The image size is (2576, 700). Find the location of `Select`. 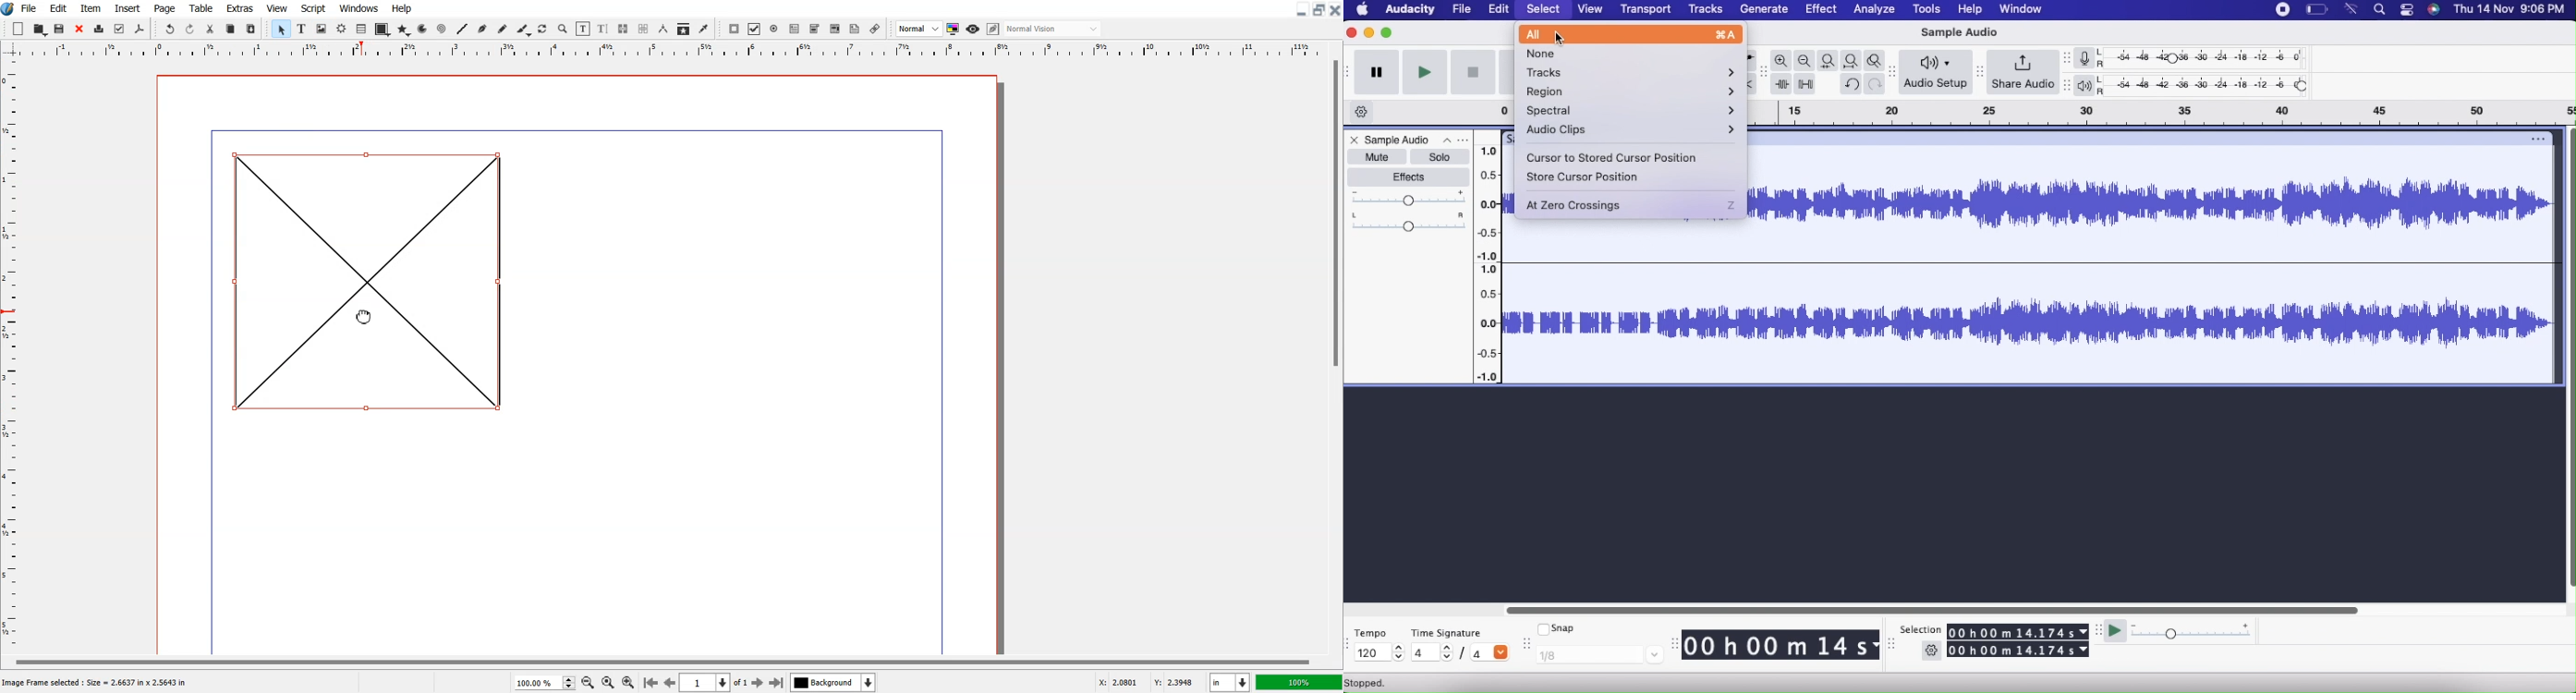

Select is located at coordinates (1546, 10).